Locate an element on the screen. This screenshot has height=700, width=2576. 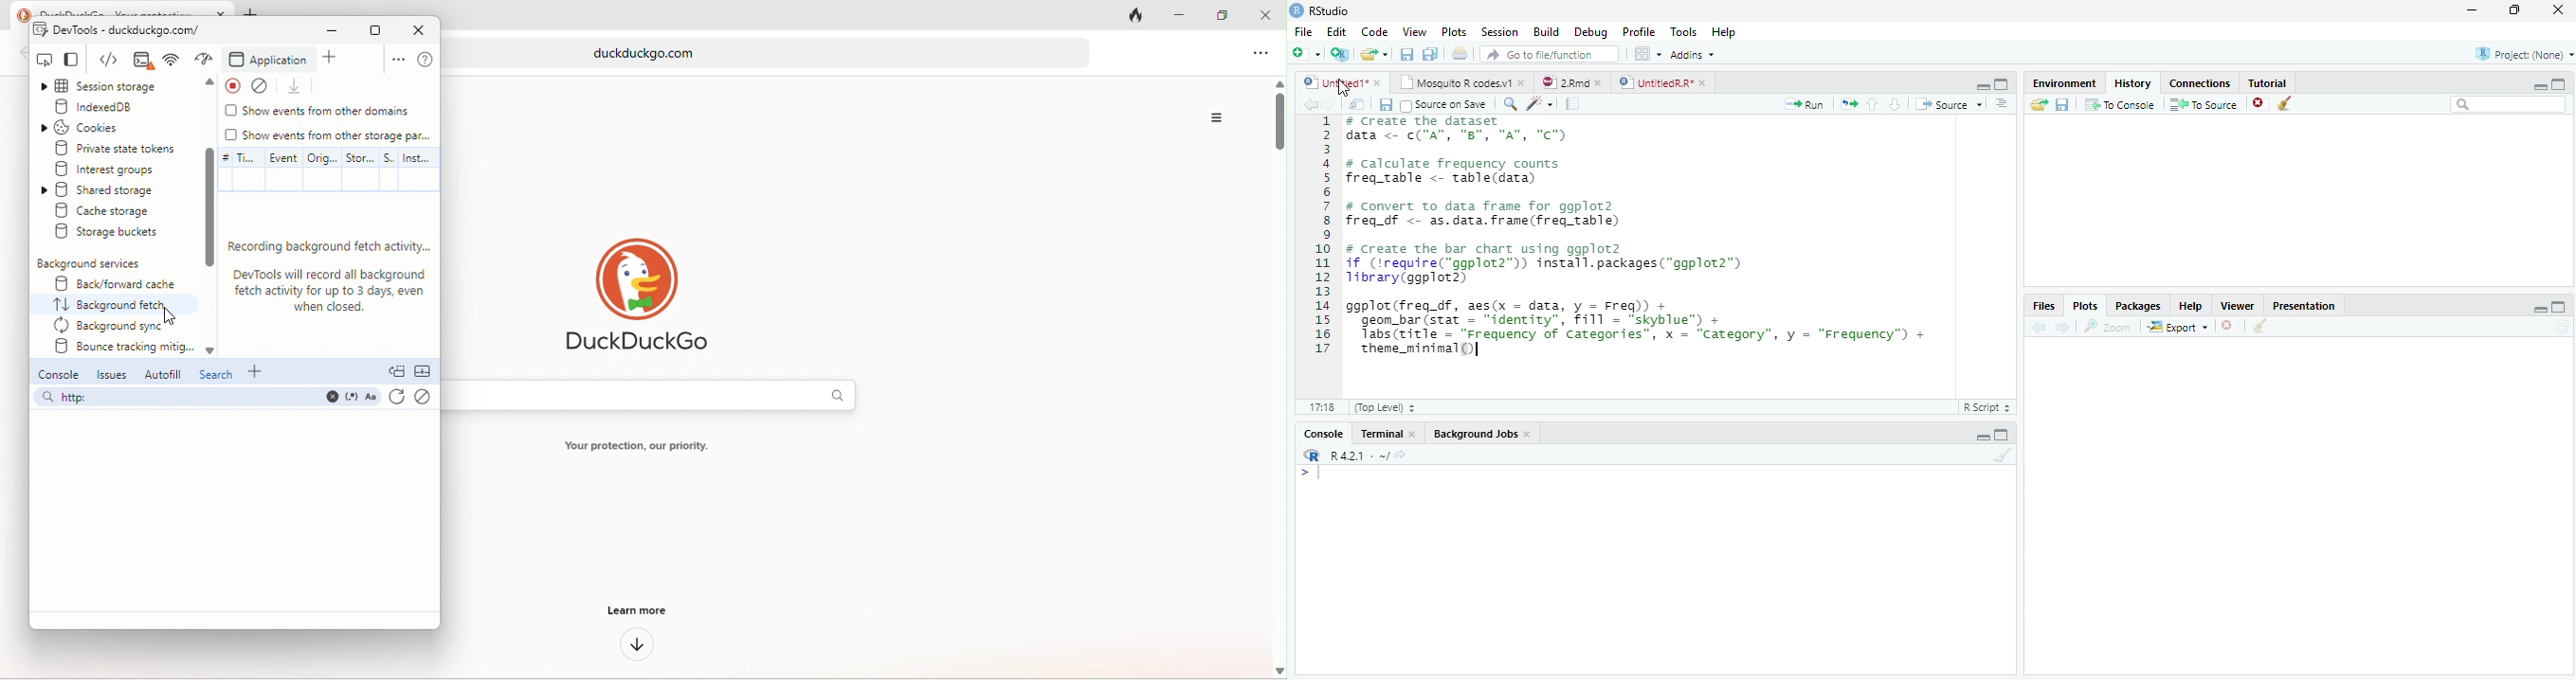
Go ro file/function is located at coordinates (1548, 55).